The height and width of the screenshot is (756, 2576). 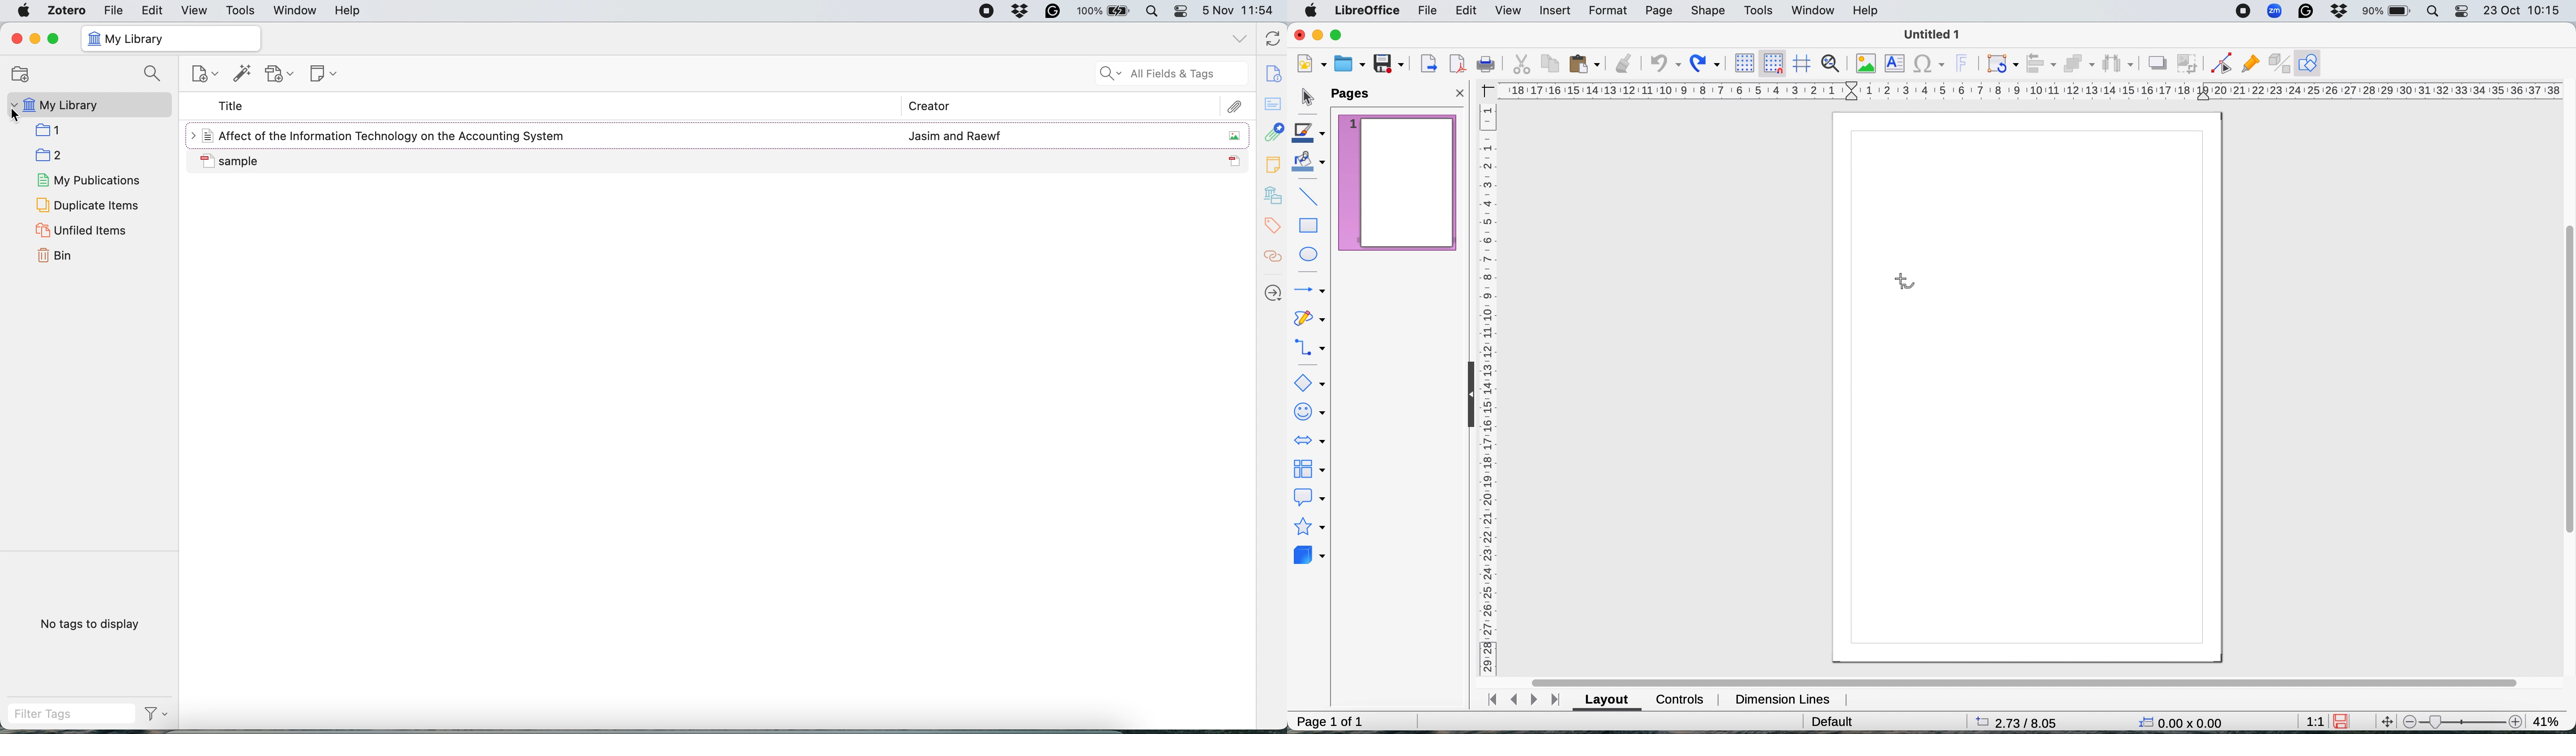 What do you see at coordinates (1309, 225) in the screenshot?
I see `rectangle` at bounding box center [1309, 225].